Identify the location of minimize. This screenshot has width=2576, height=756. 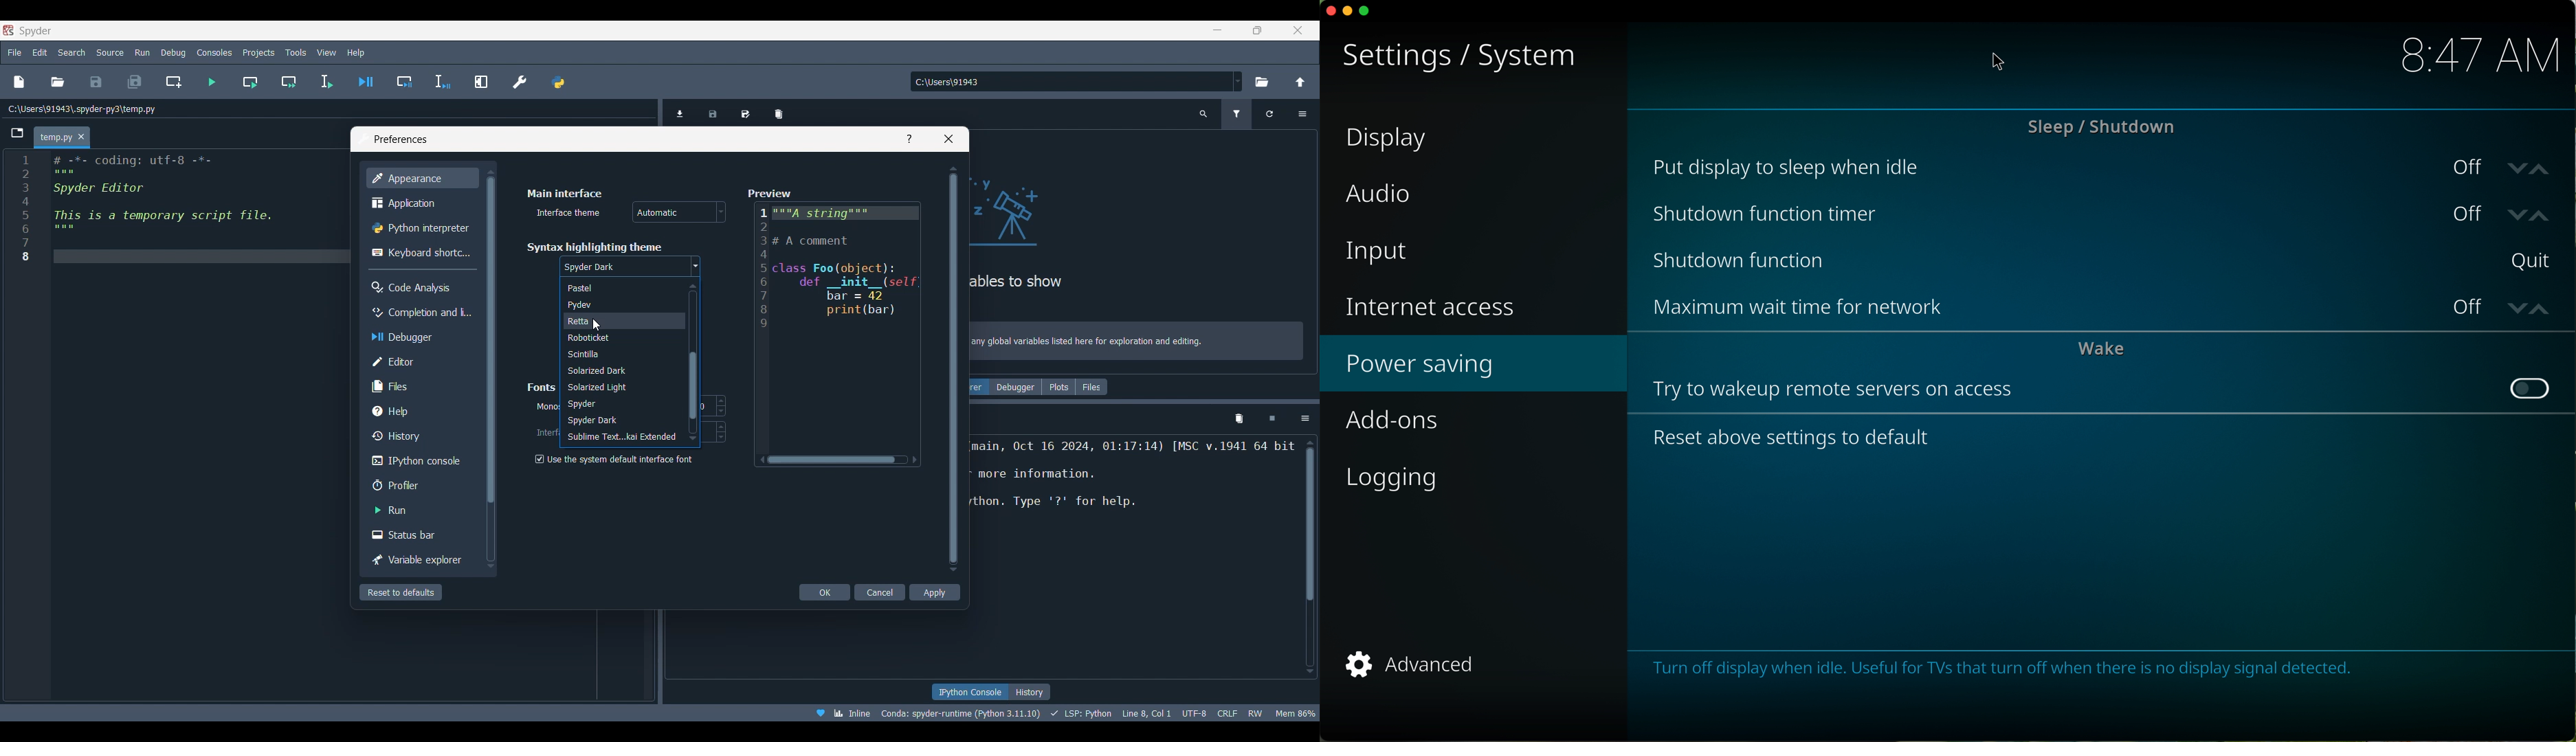
(1349, 11).